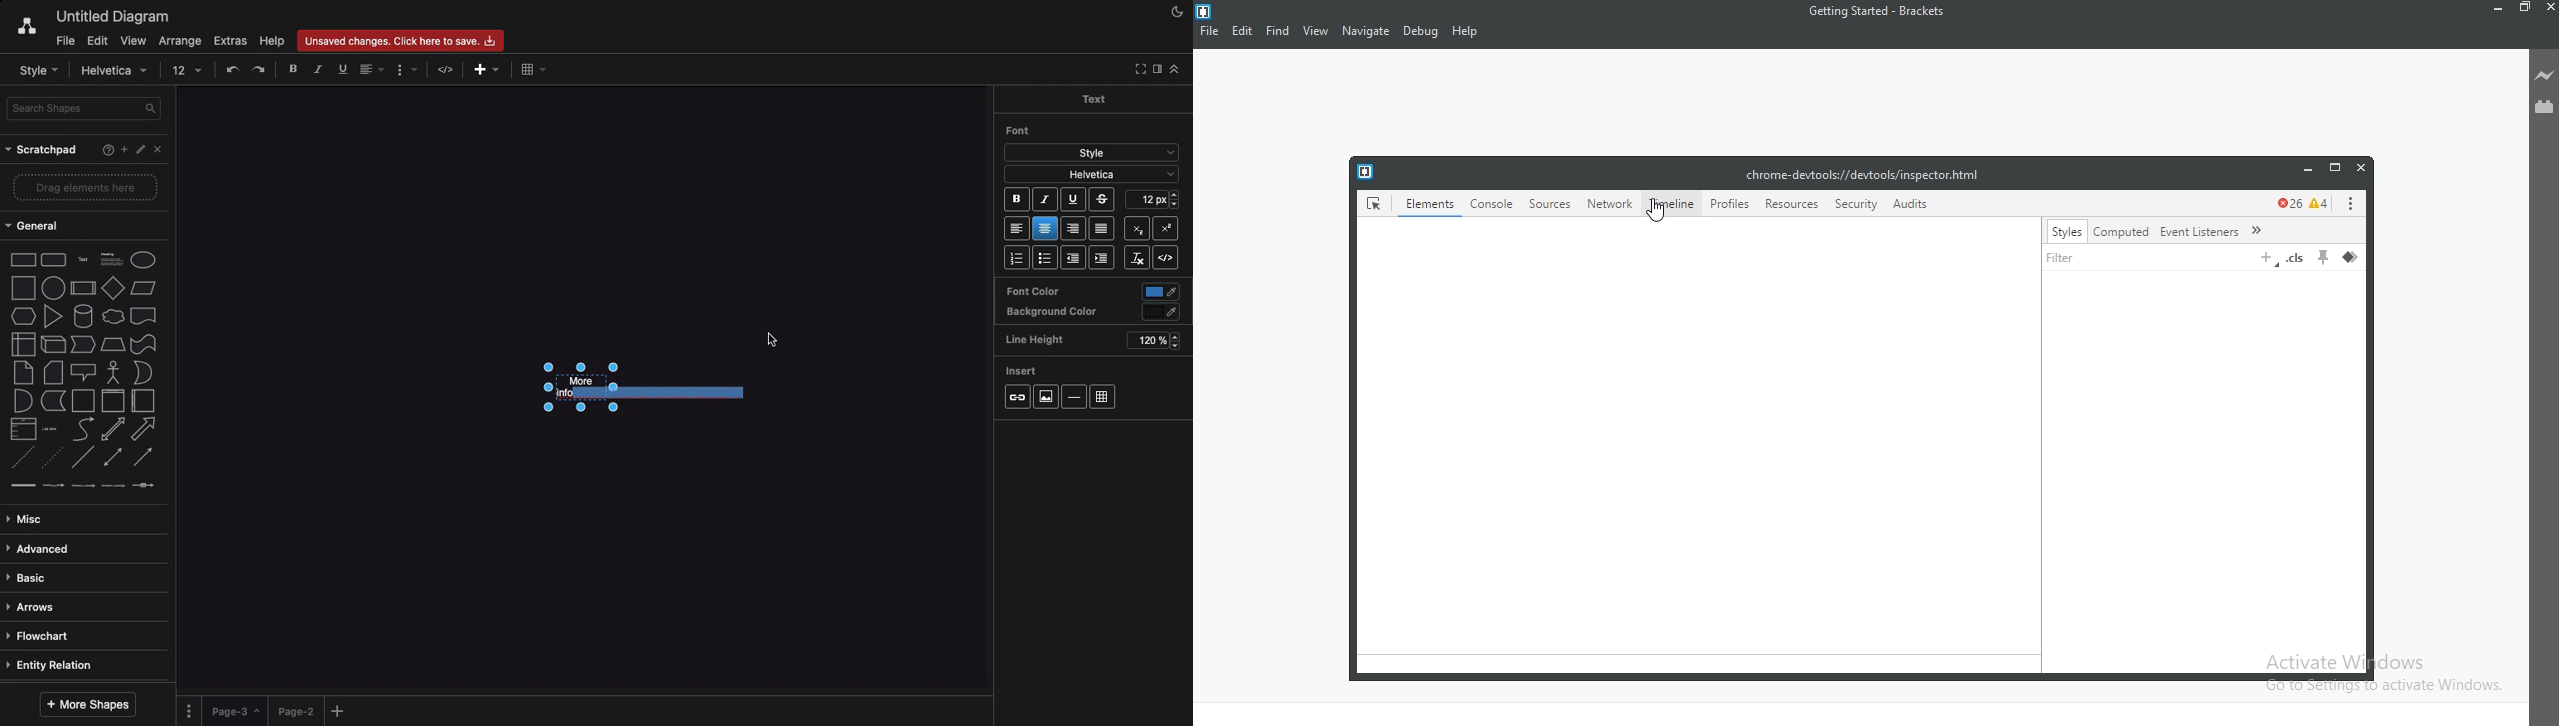 The image size is (2576, 728). Describe the element at coordinates (24, 401) in the screenshot. I see `and` at that location.